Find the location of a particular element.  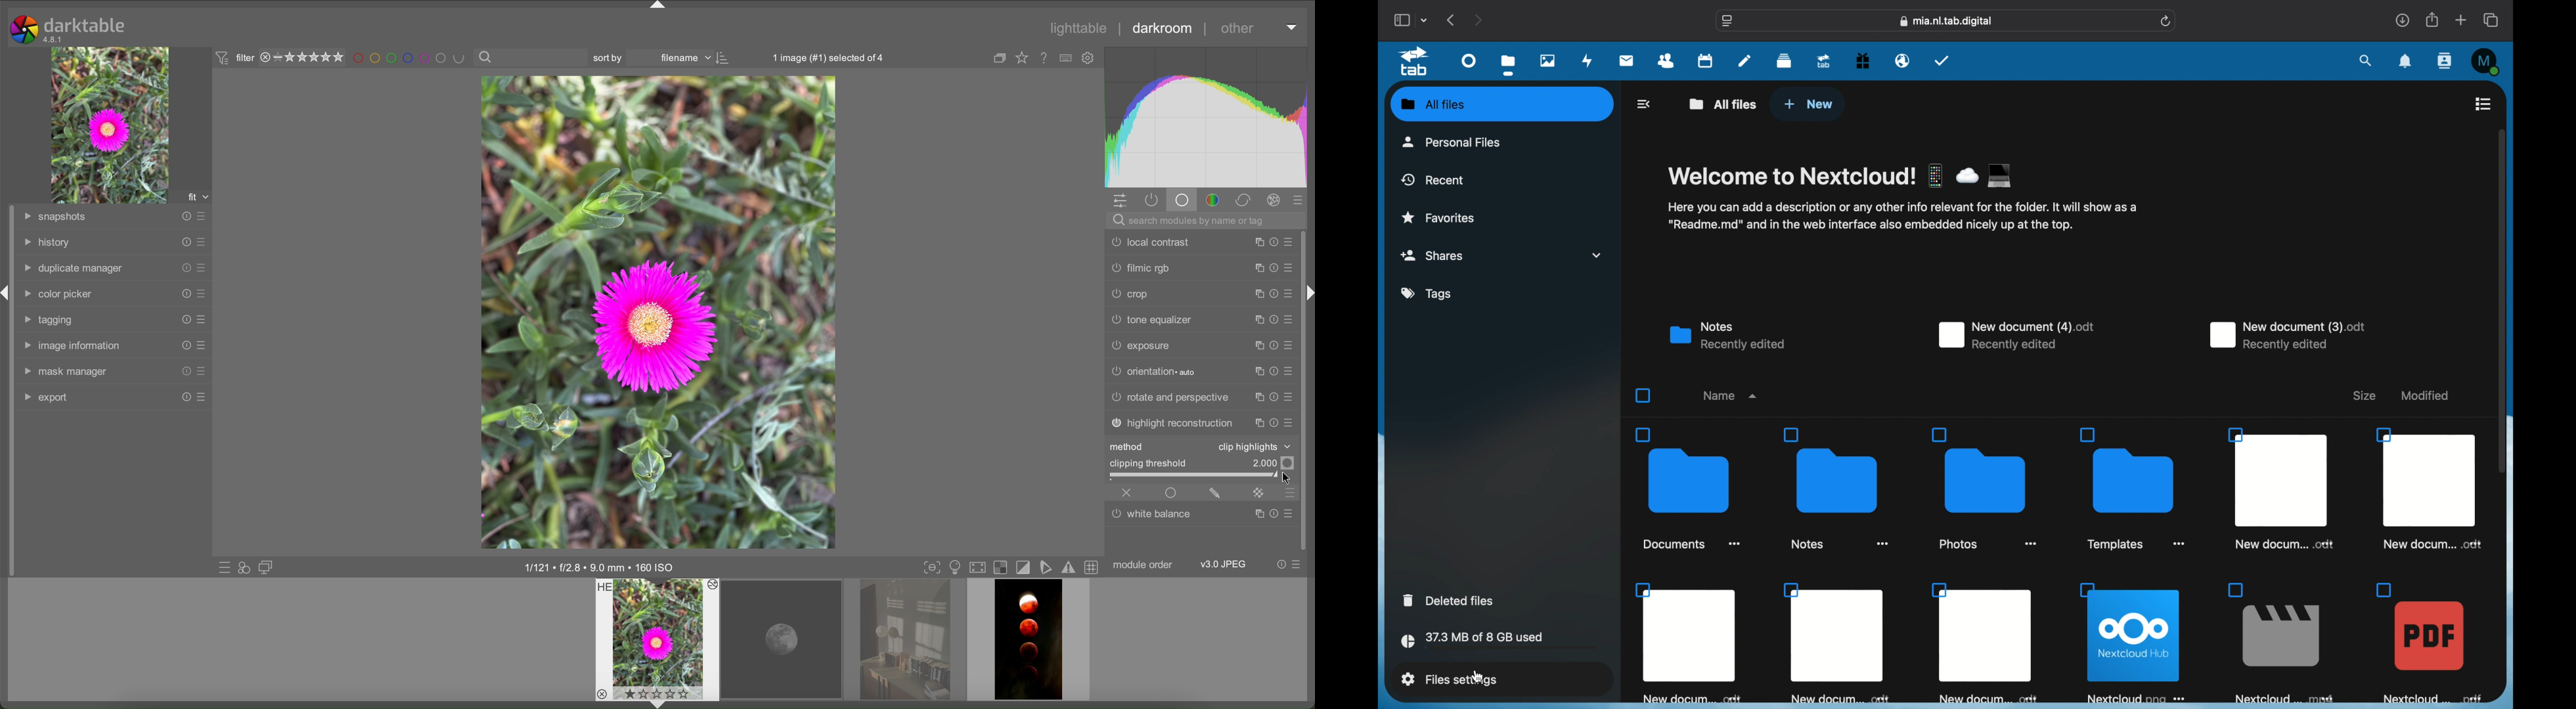

crop is located at coordinates (1132, 293).